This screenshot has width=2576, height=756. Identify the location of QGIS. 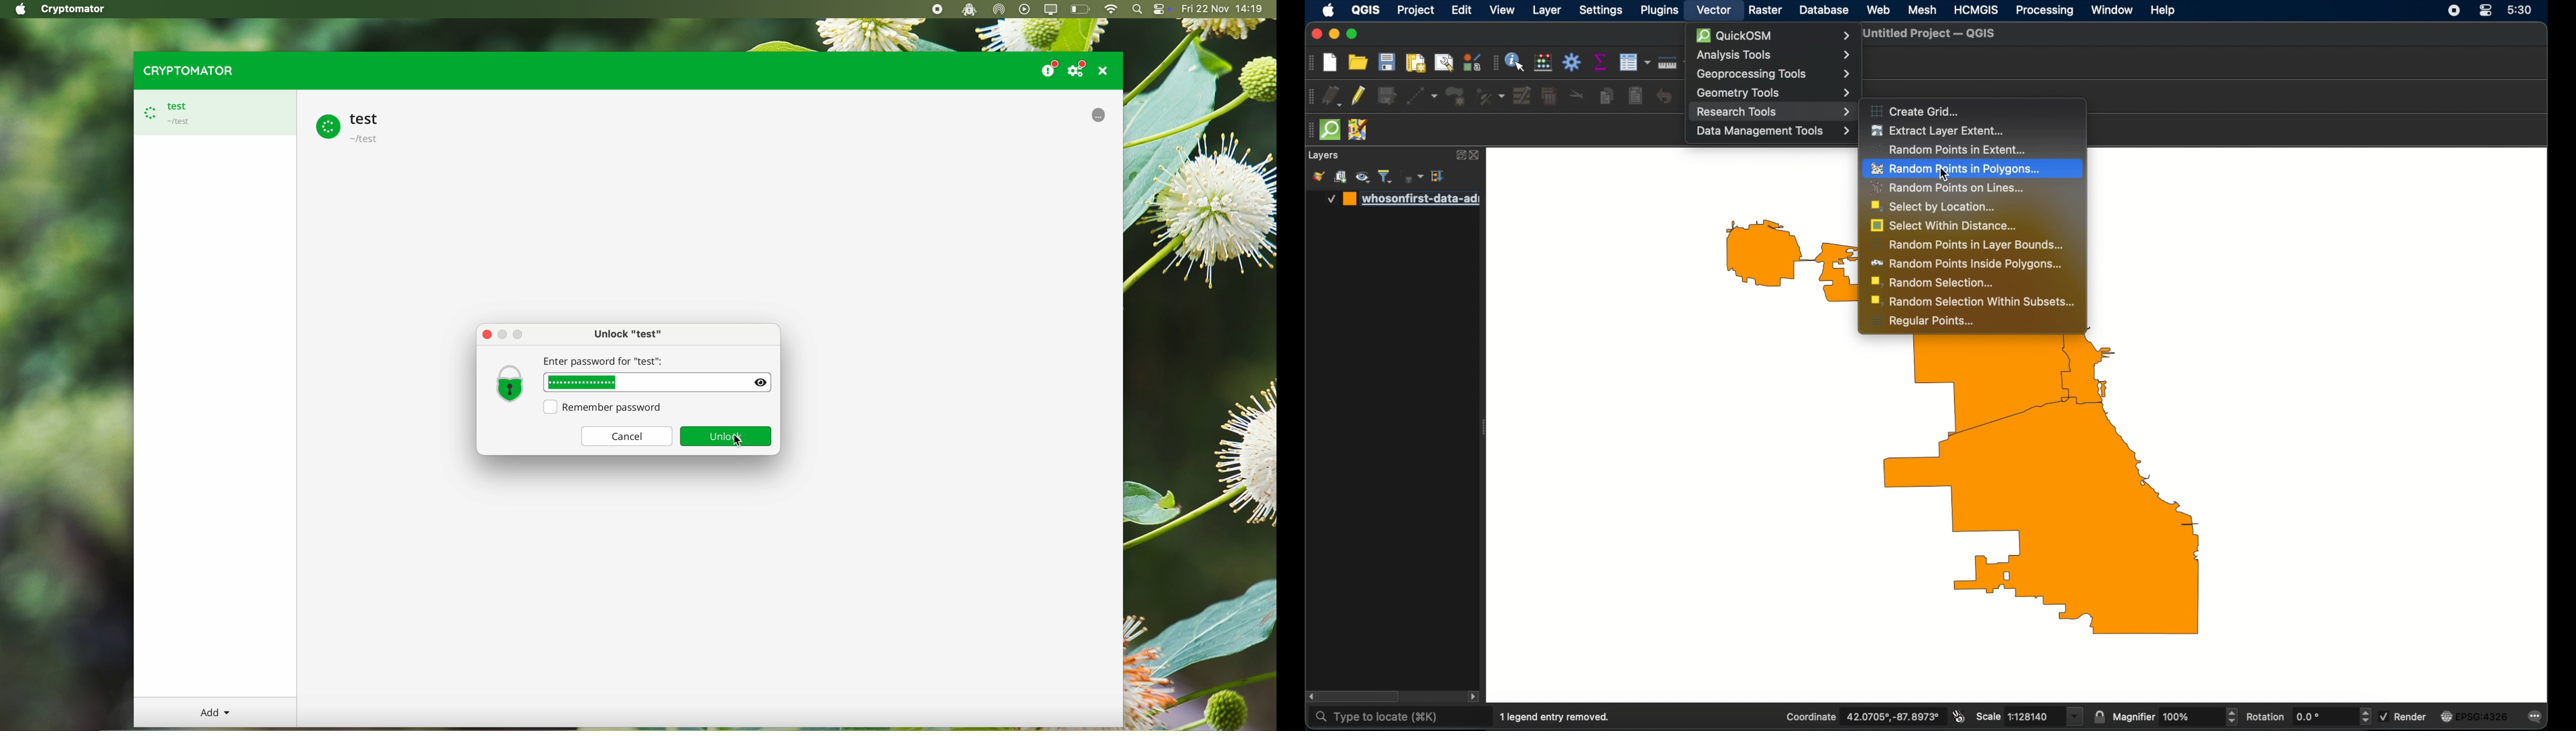
(1366, 10).